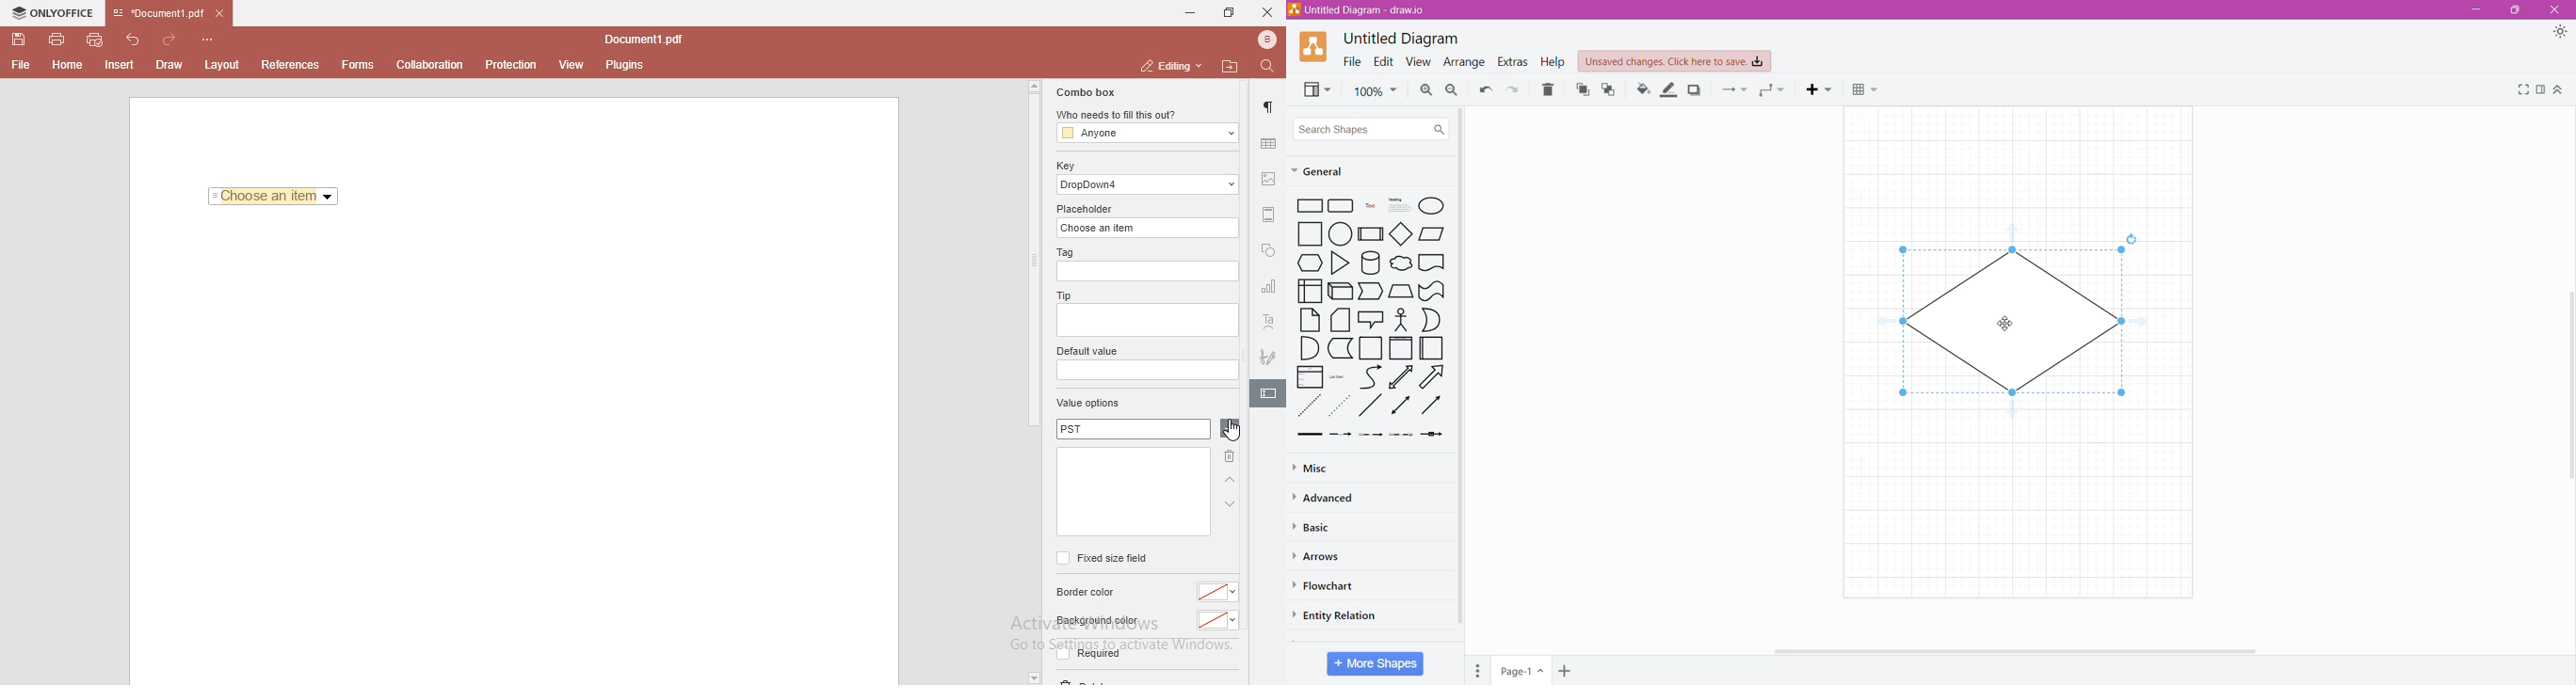 Image resolution: width=2576 pixels, height=700 pixels. What do you see at coordinates (1088, 405) in the screenshot?
I see `value options` at bounding box center [1088, 405].